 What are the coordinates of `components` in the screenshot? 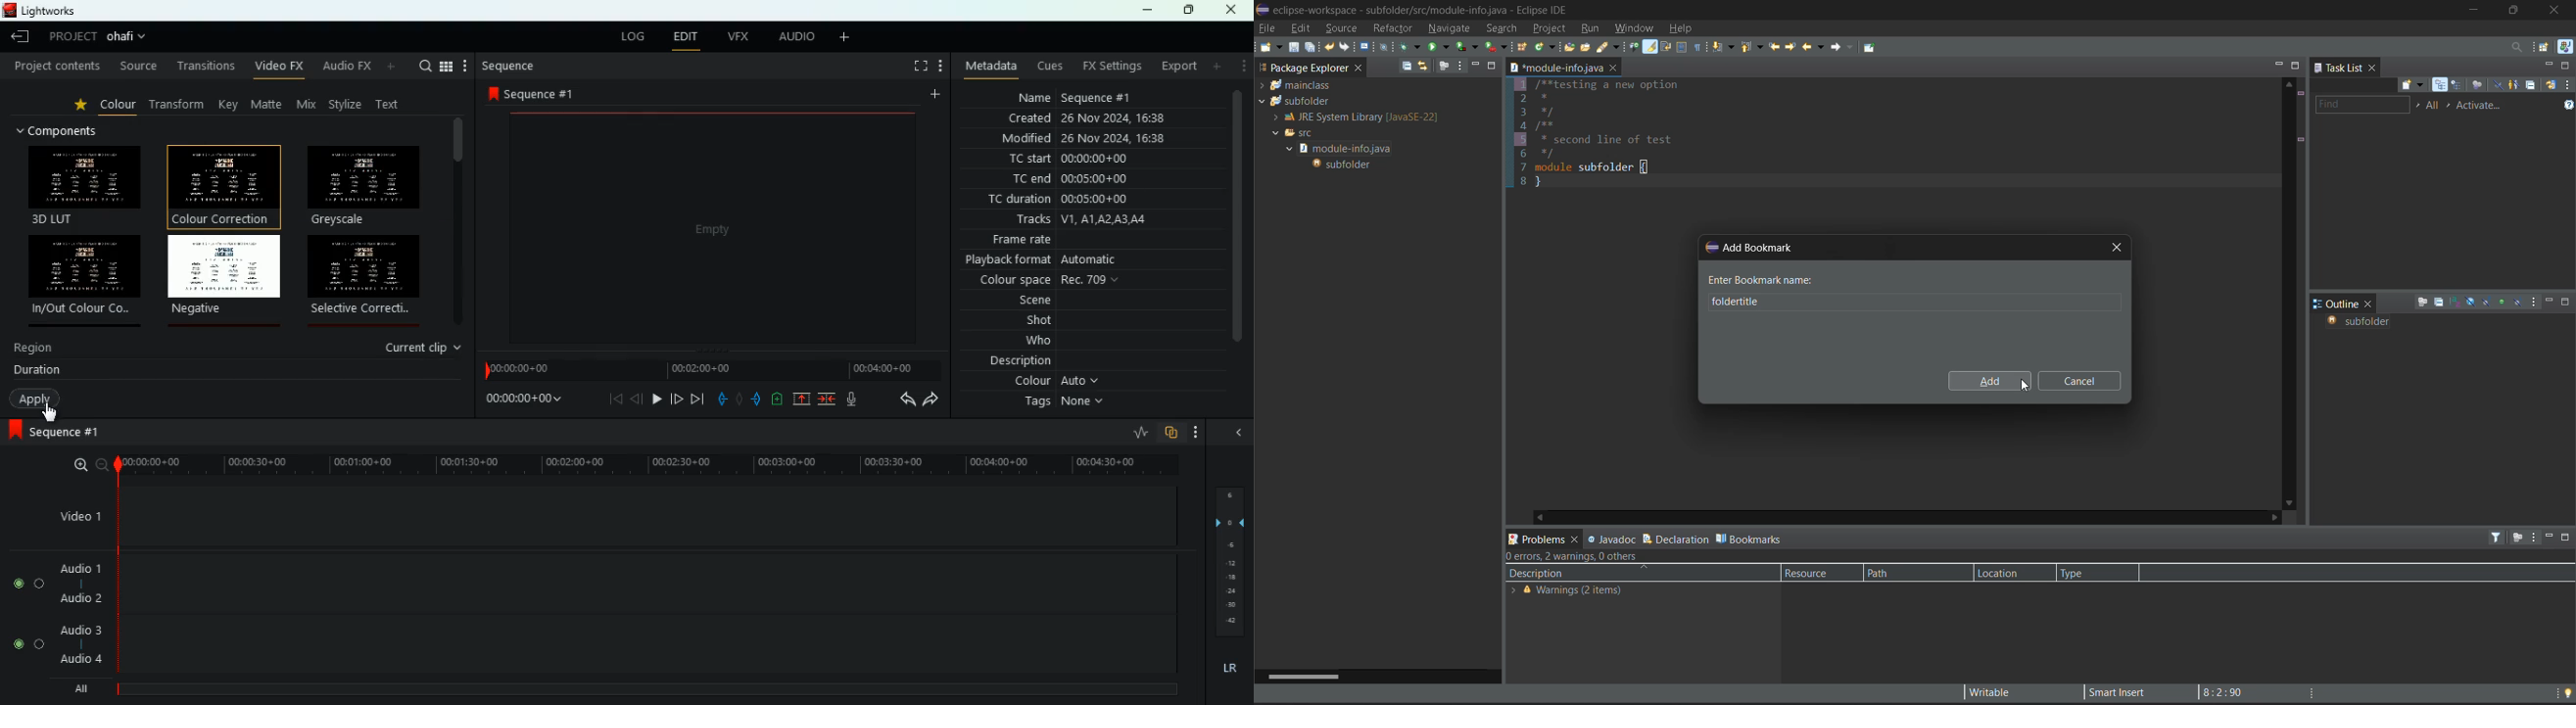 It's located at (67, 130).